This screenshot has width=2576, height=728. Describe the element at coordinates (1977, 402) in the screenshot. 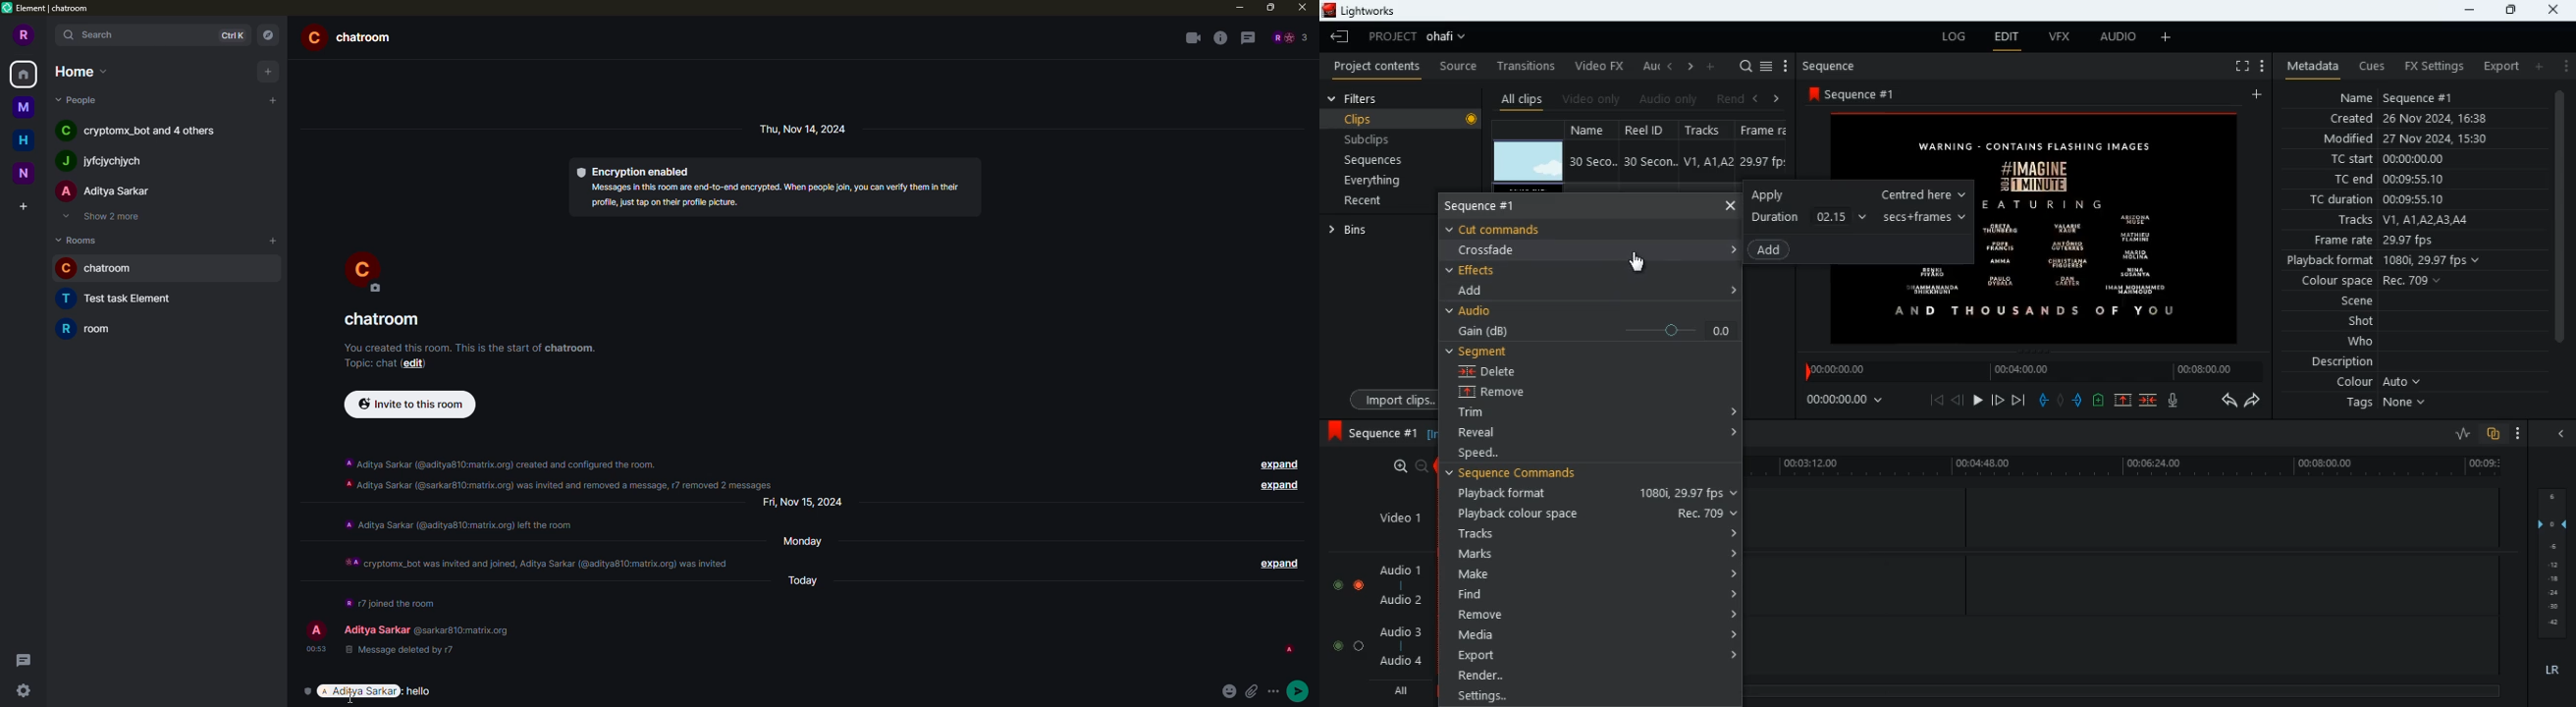

I see `play` at that location.